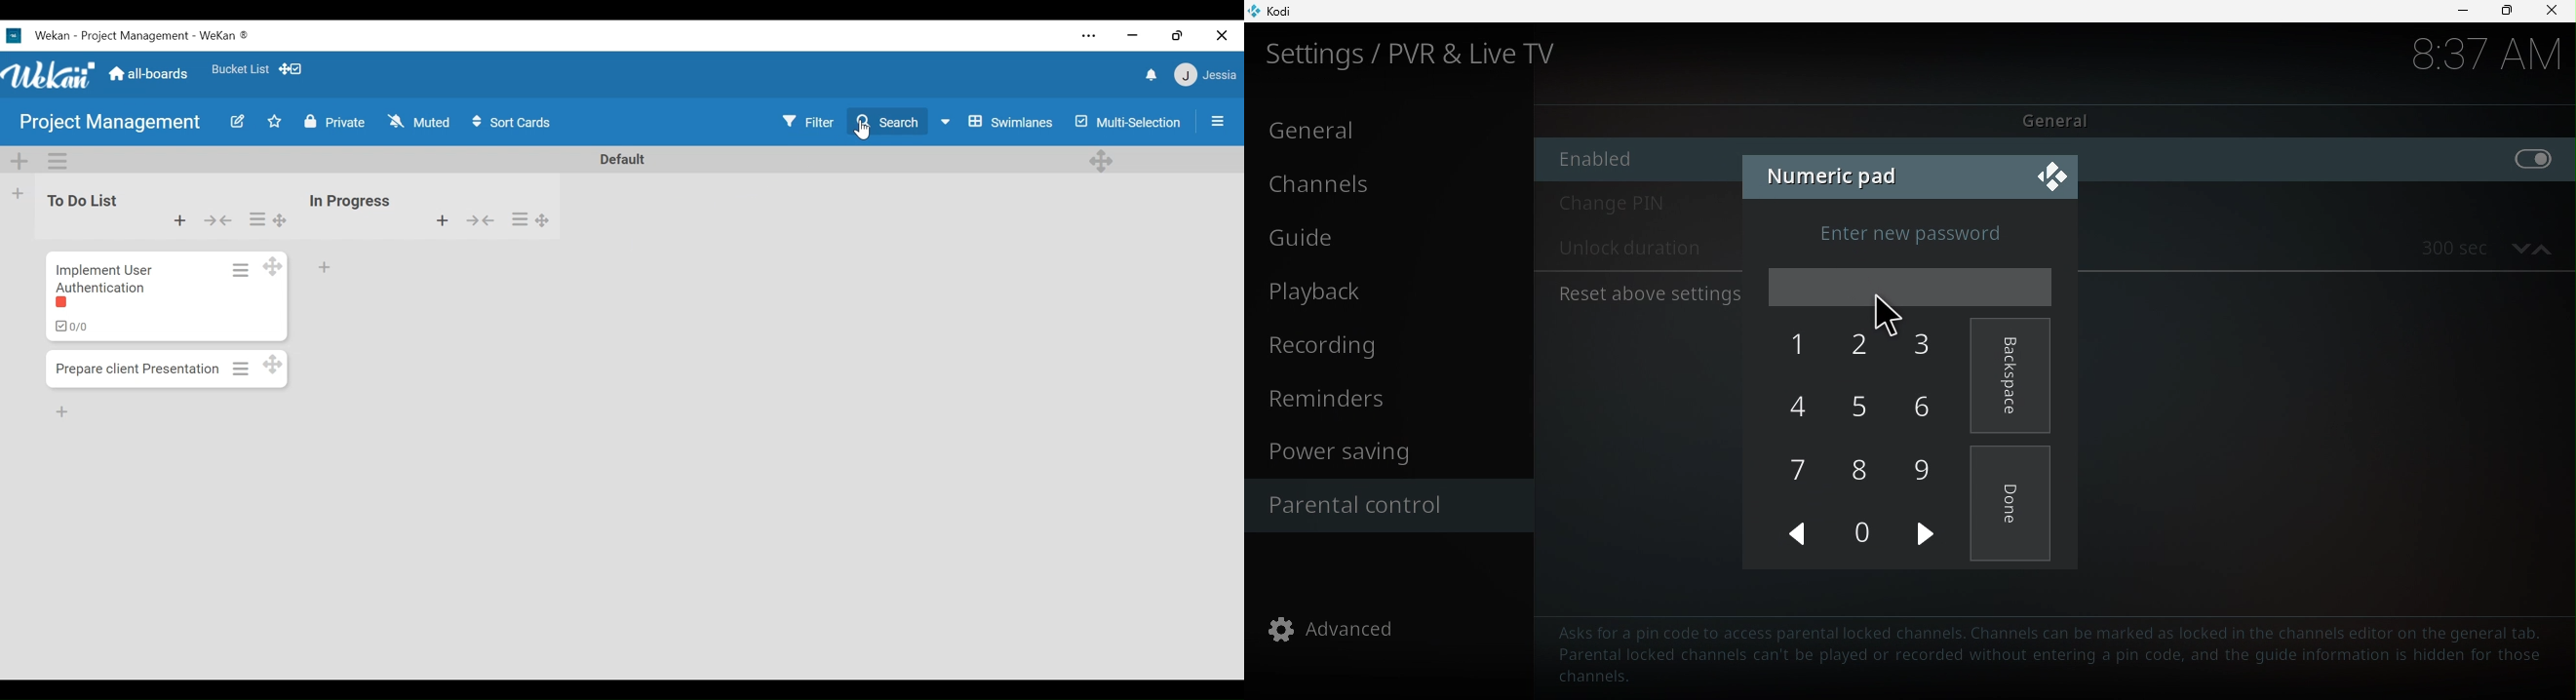 Image resolution: width=2576 pixels, height=700 pixels. I want to click on time, so click(2470, 58).